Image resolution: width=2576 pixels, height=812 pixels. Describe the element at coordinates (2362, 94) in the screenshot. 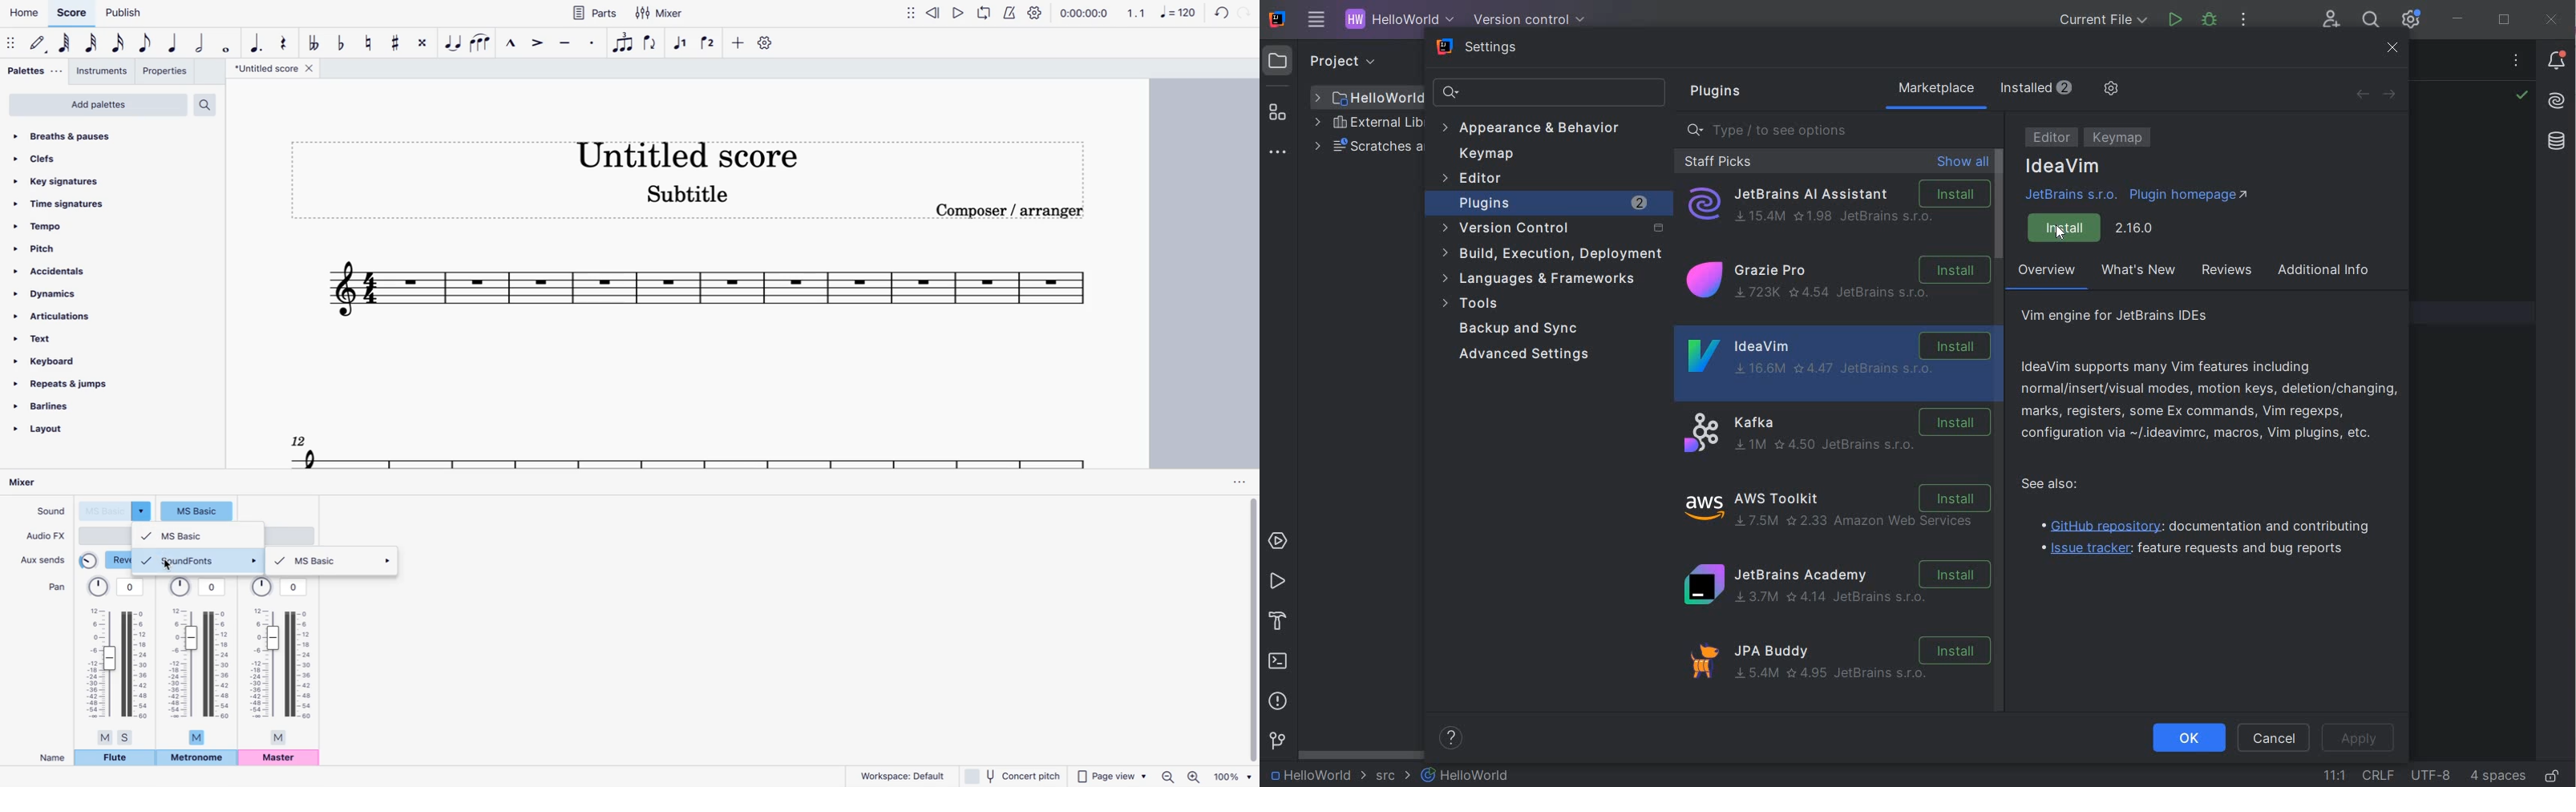

I see `BACK` at that location.